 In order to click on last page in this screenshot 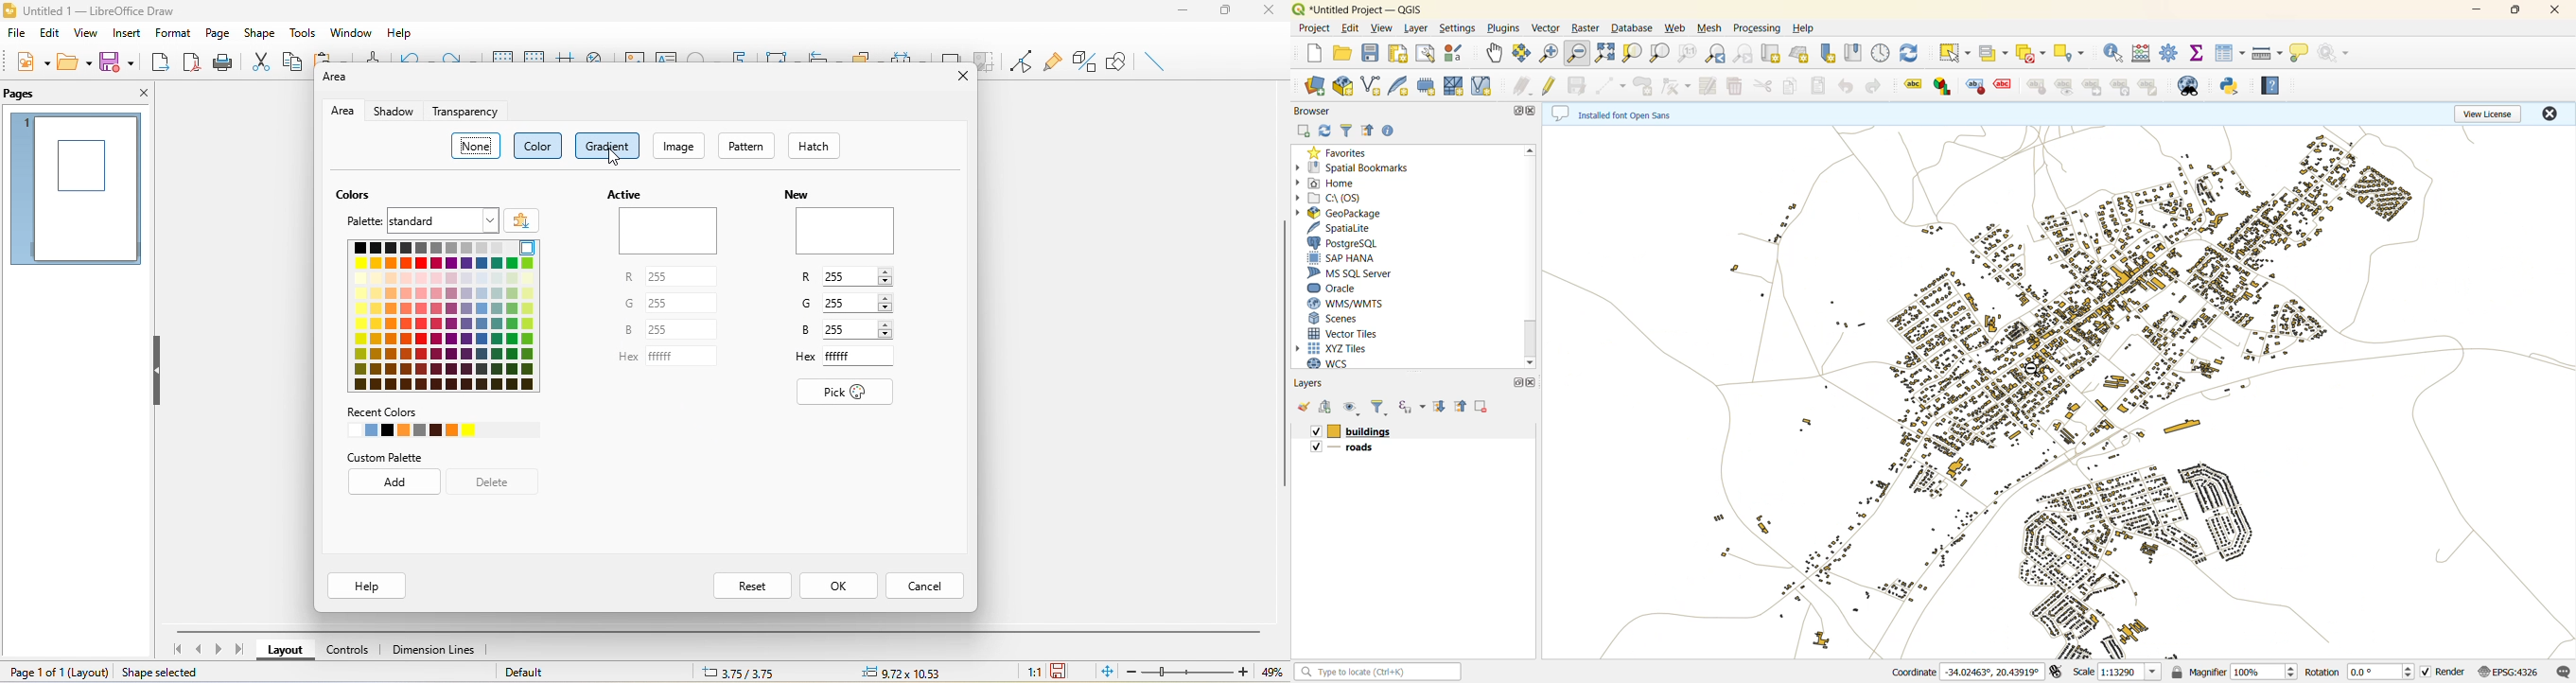, I will do `click(240, 650)`.